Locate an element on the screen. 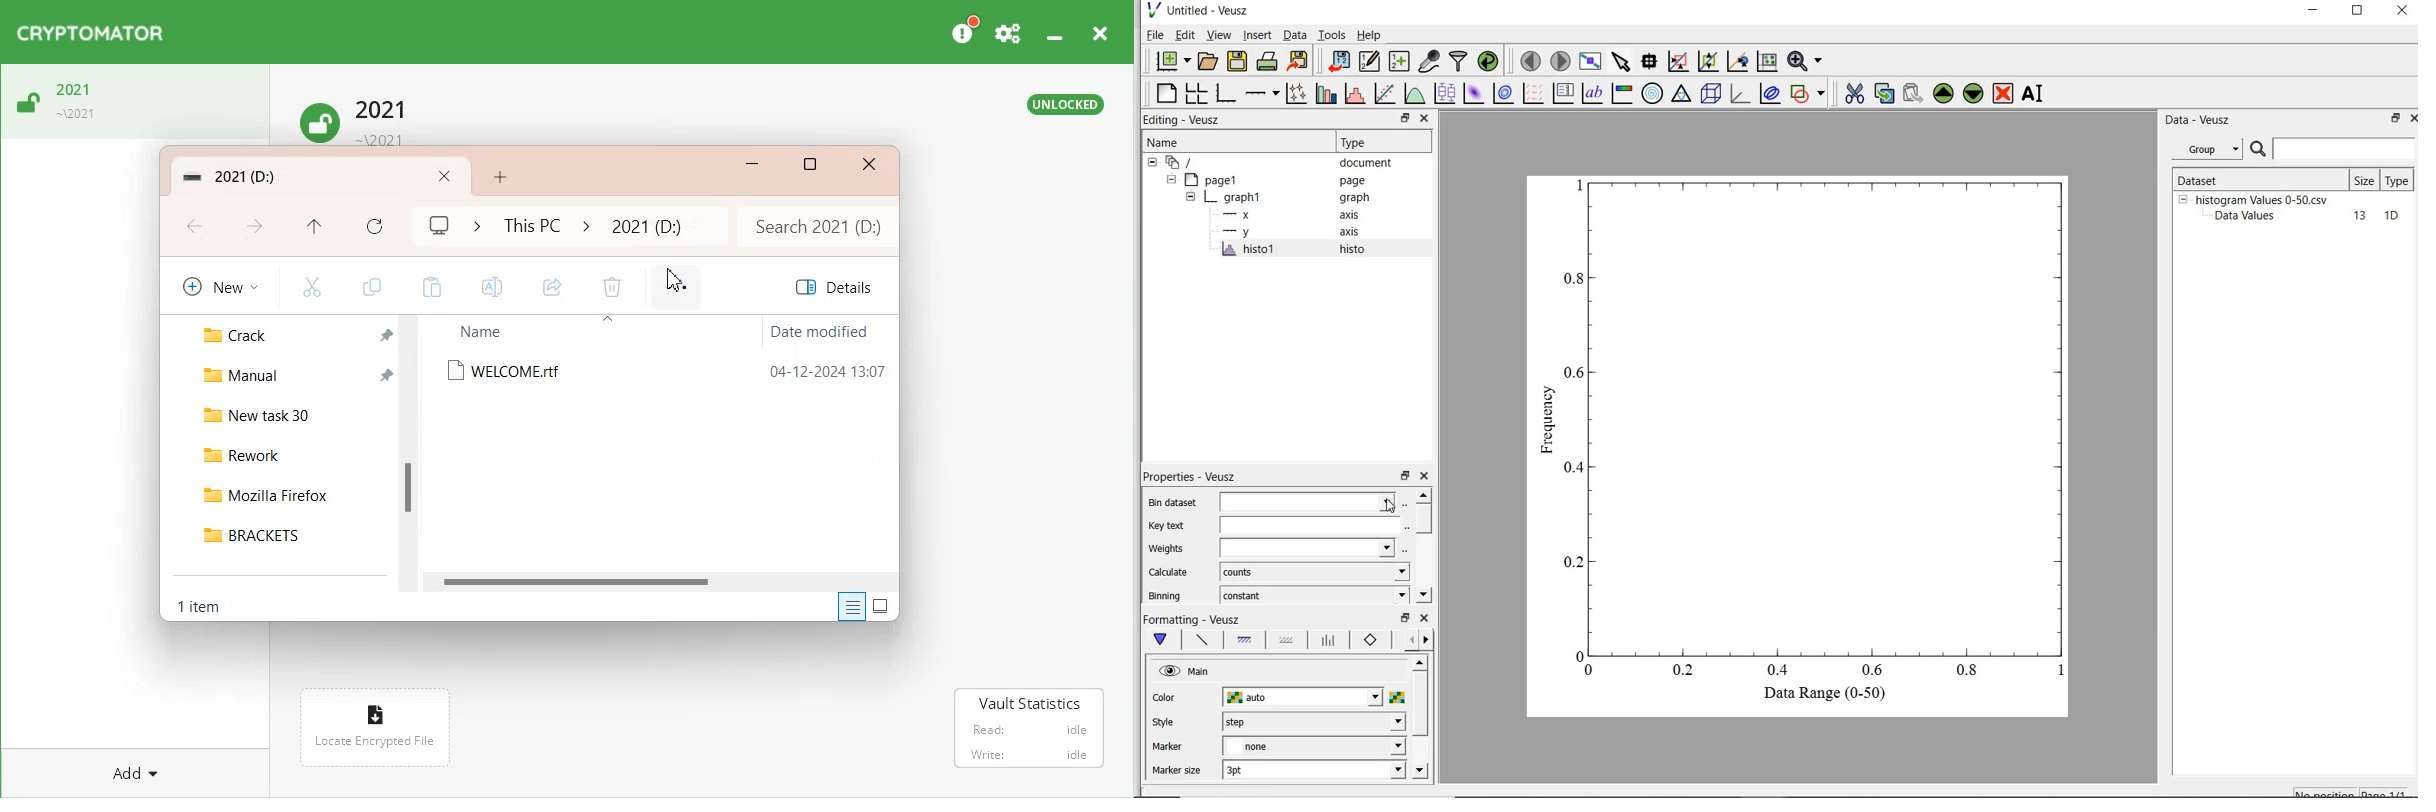 The width and height of the screenshot is (2436, 812). vertical scrollbar is located at coordinates (1424, 519).